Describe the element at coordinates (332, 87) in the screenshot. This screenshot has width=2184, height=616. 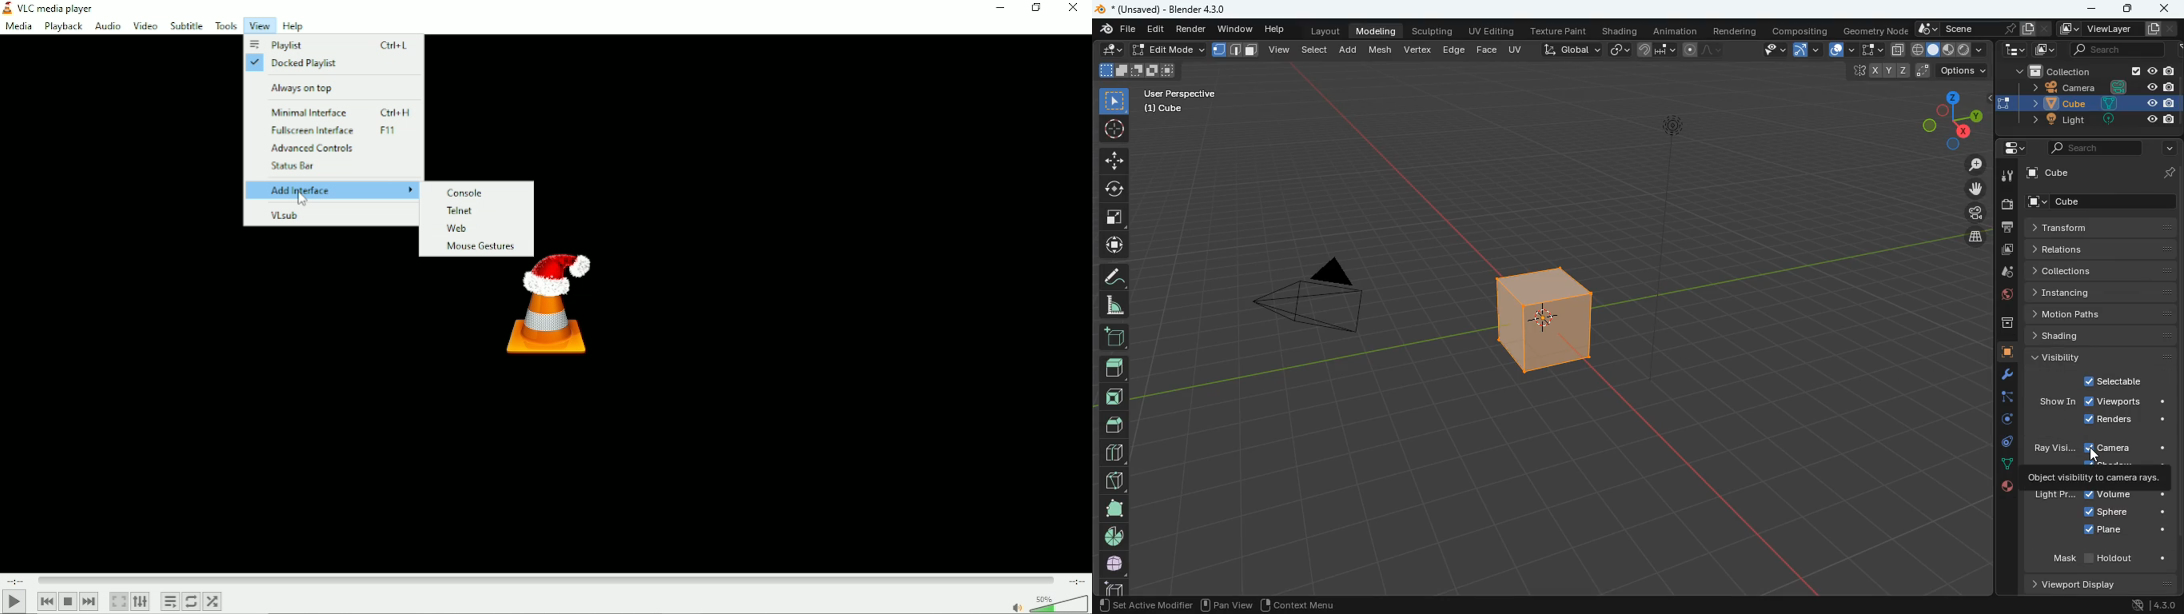
I see `Always on top` at that location.